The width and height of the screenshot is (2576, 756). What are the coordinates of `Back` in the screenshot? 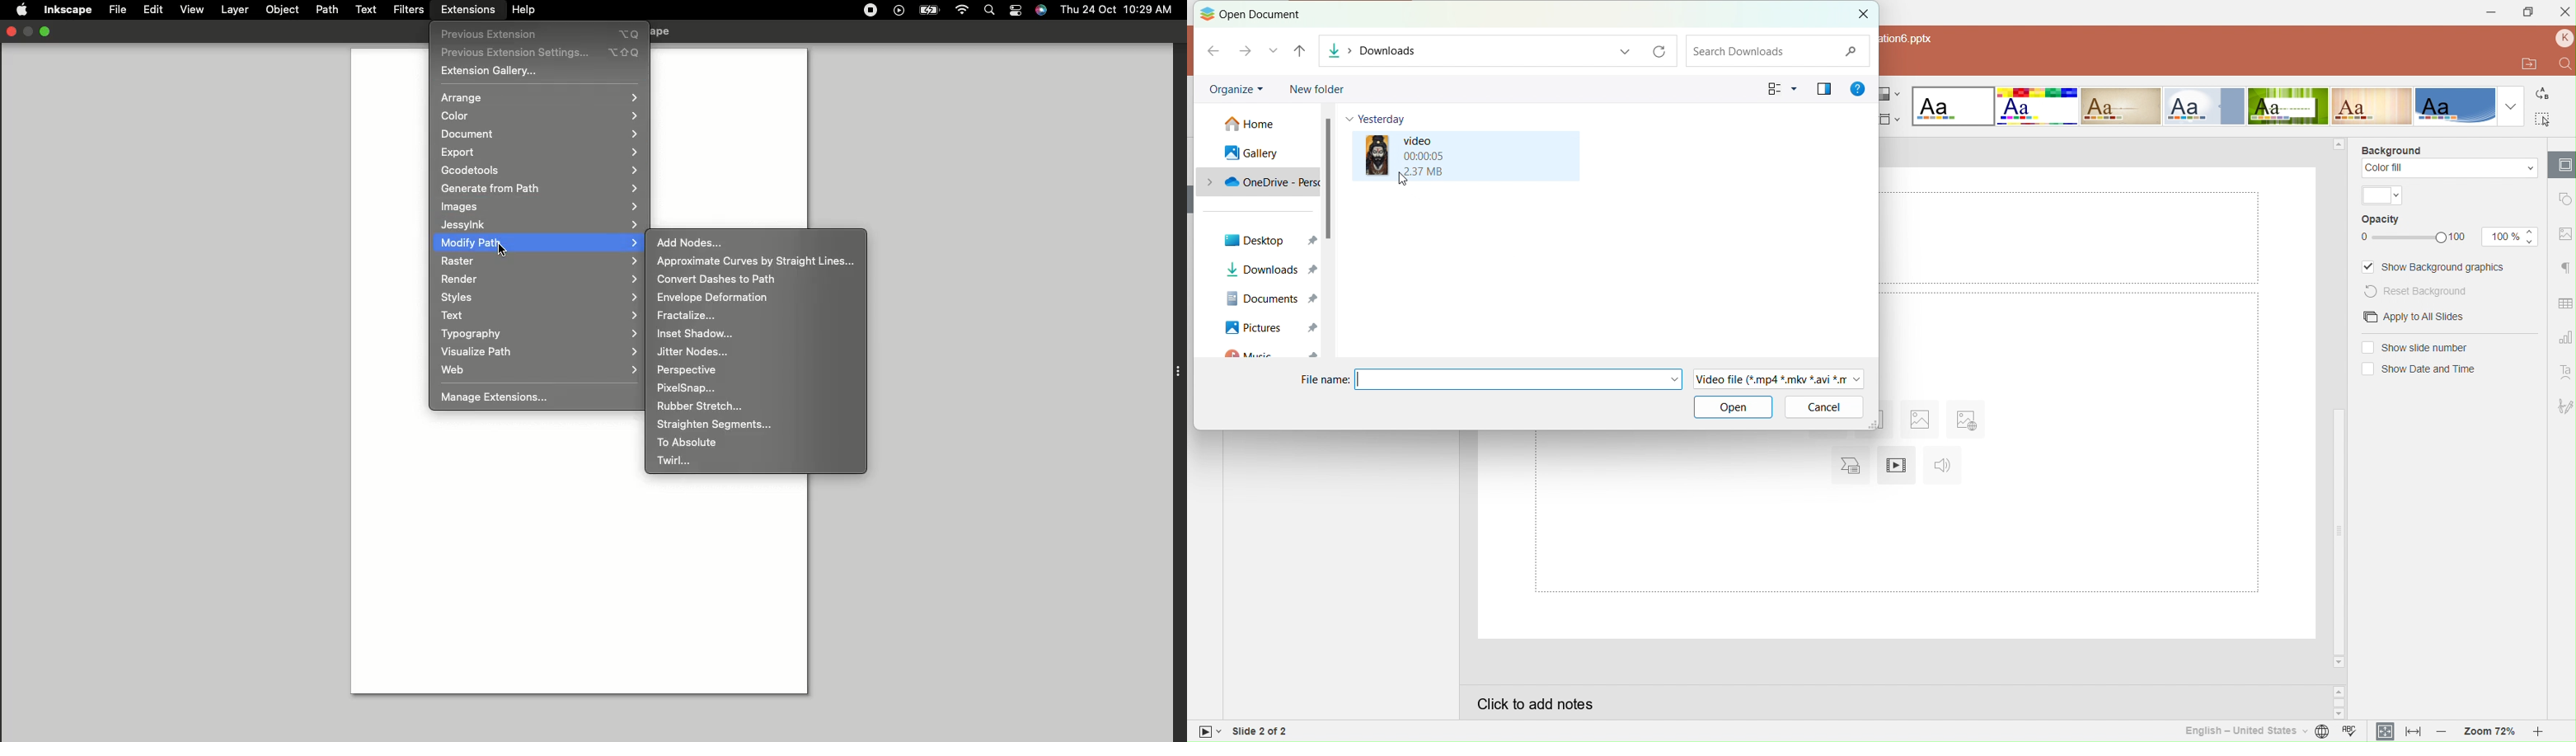 It's located at (1212, 50).